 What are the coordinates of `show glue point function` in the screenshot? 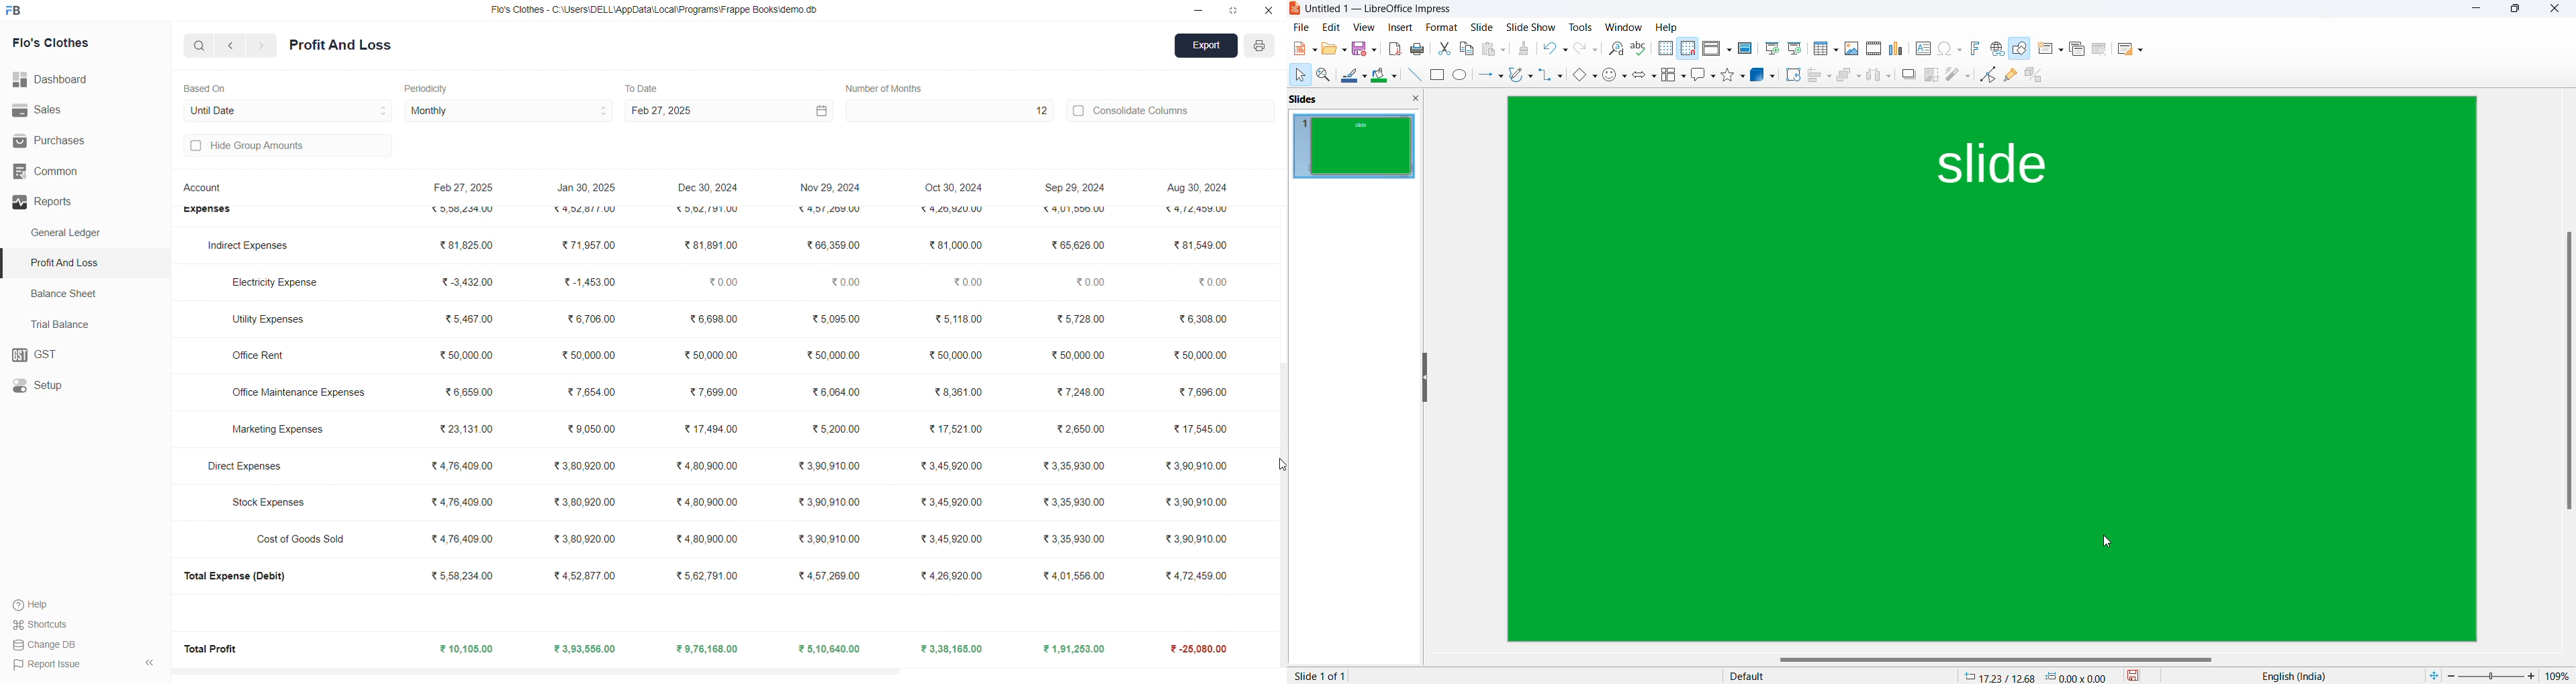 It's located at (2011, 77).